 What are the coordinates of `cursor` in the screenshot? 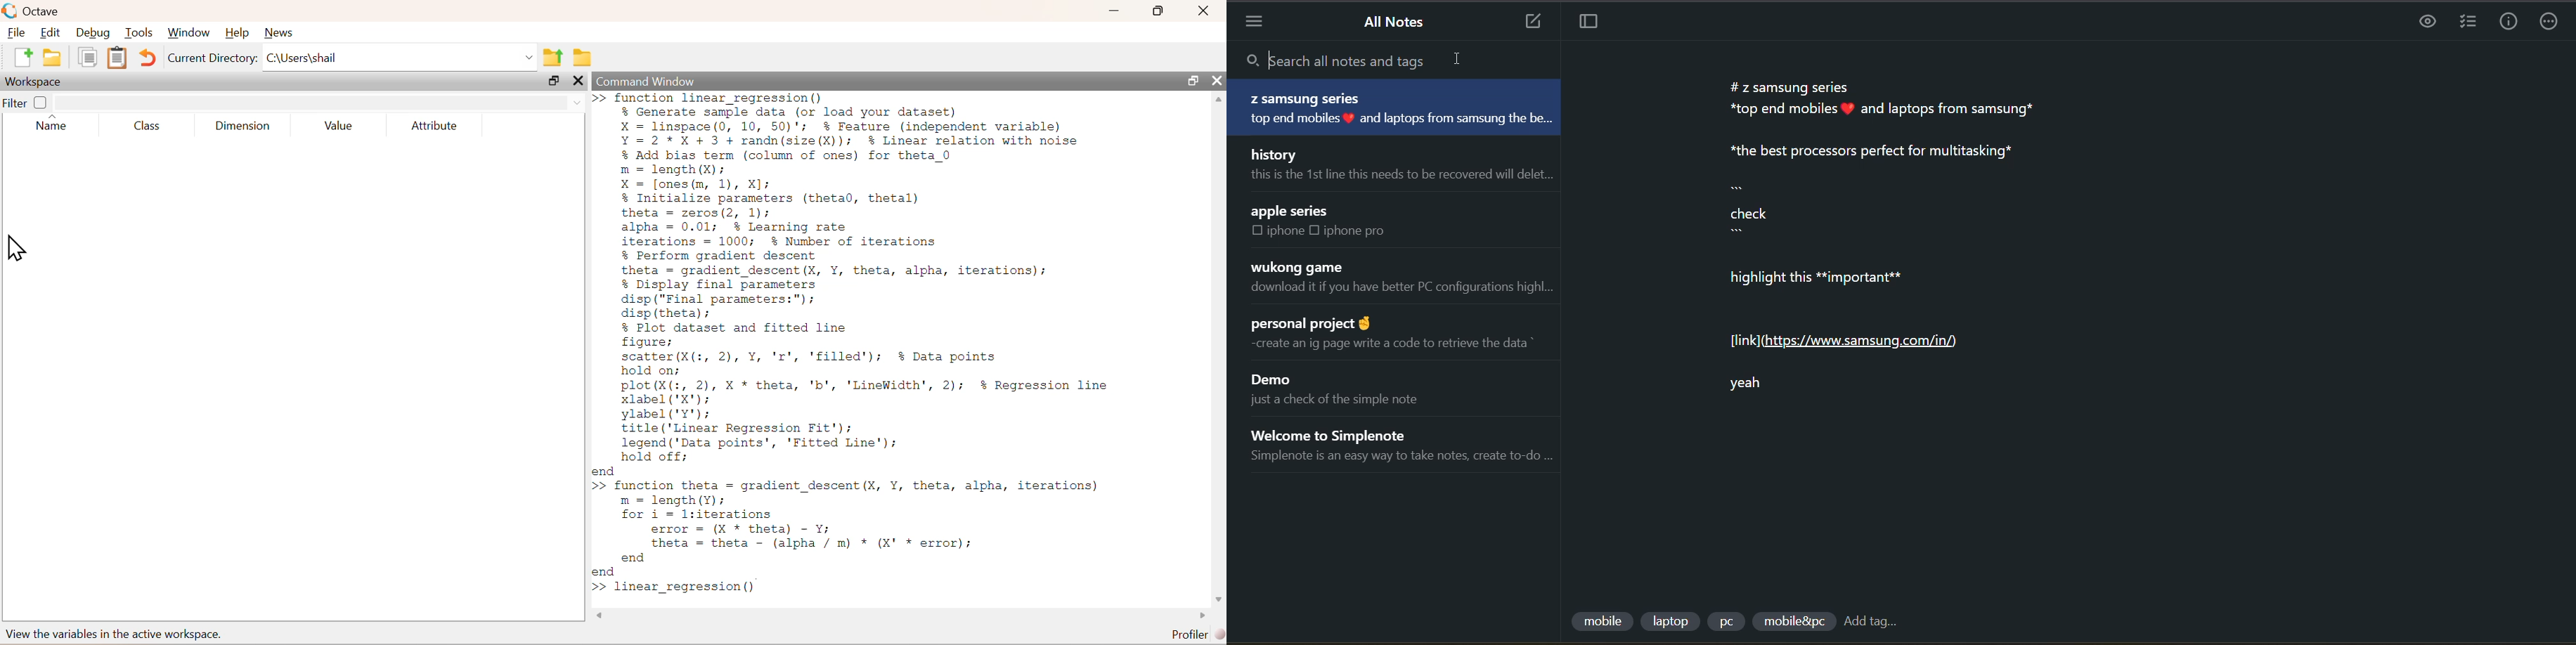 It's located at (17, 248).